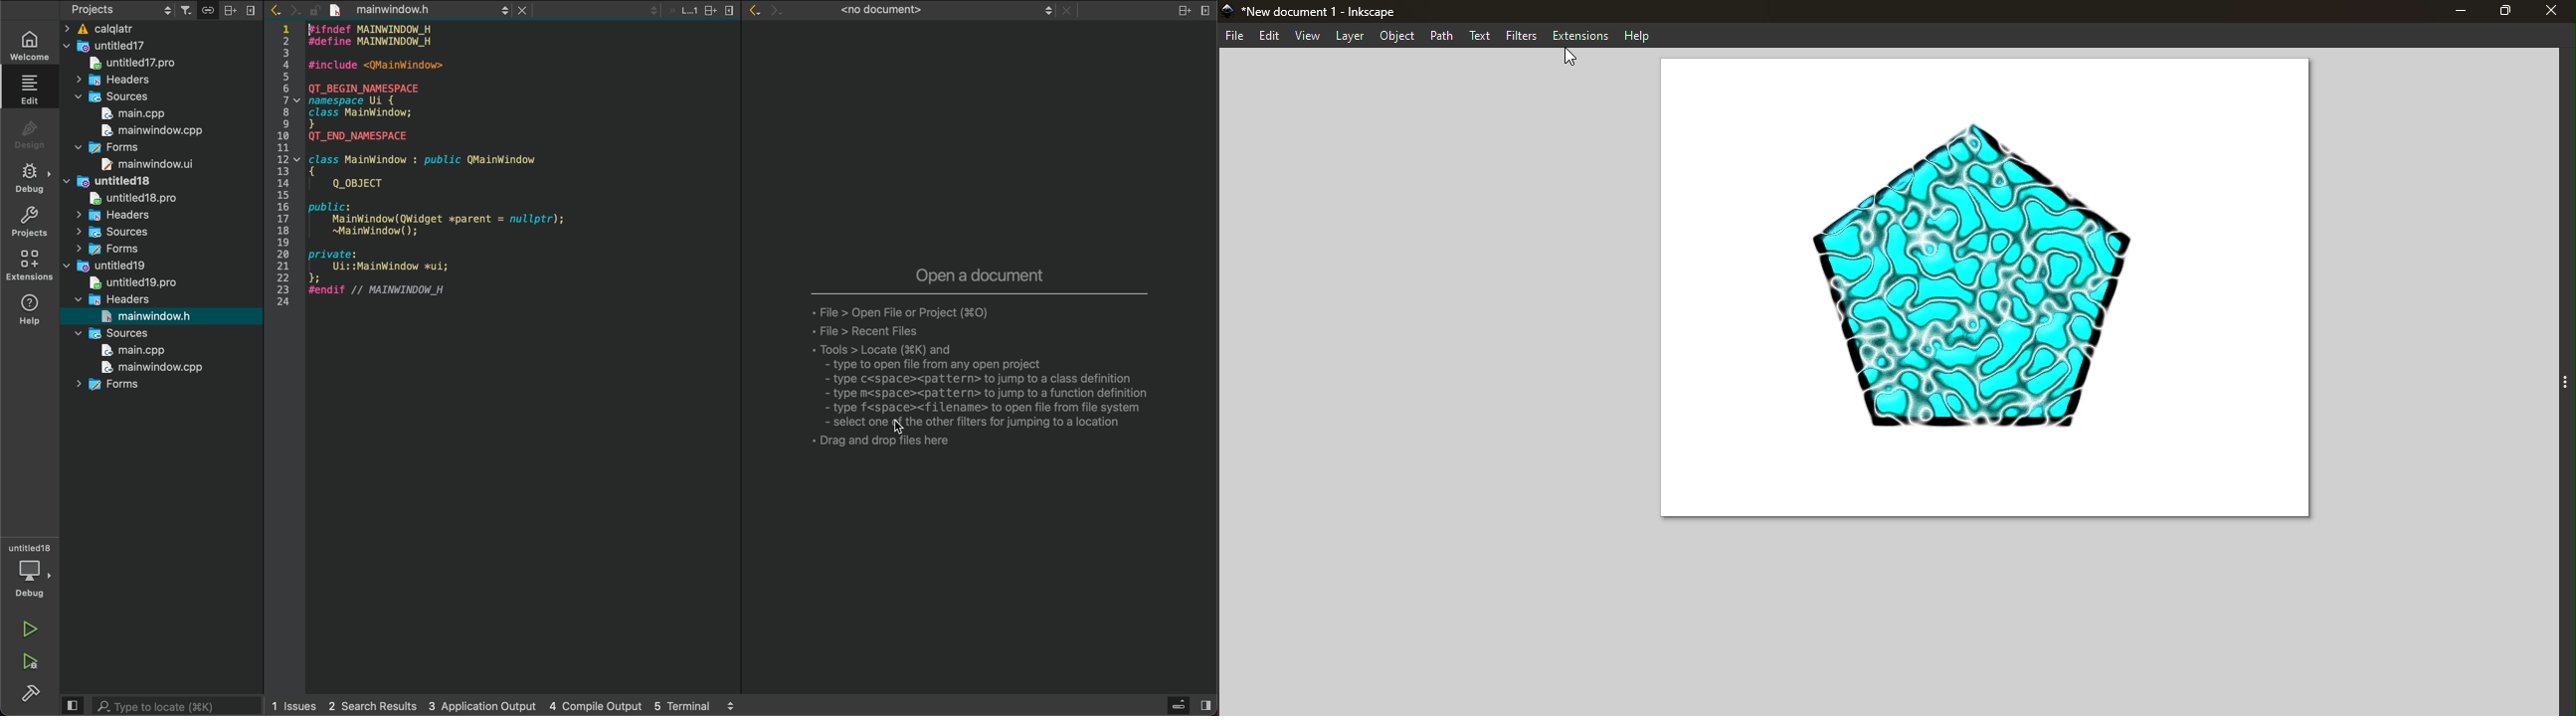 The image size is (2576, 728). Describe the element at coordinates (34, 579) in the screenshot. I see `debug` at that location.